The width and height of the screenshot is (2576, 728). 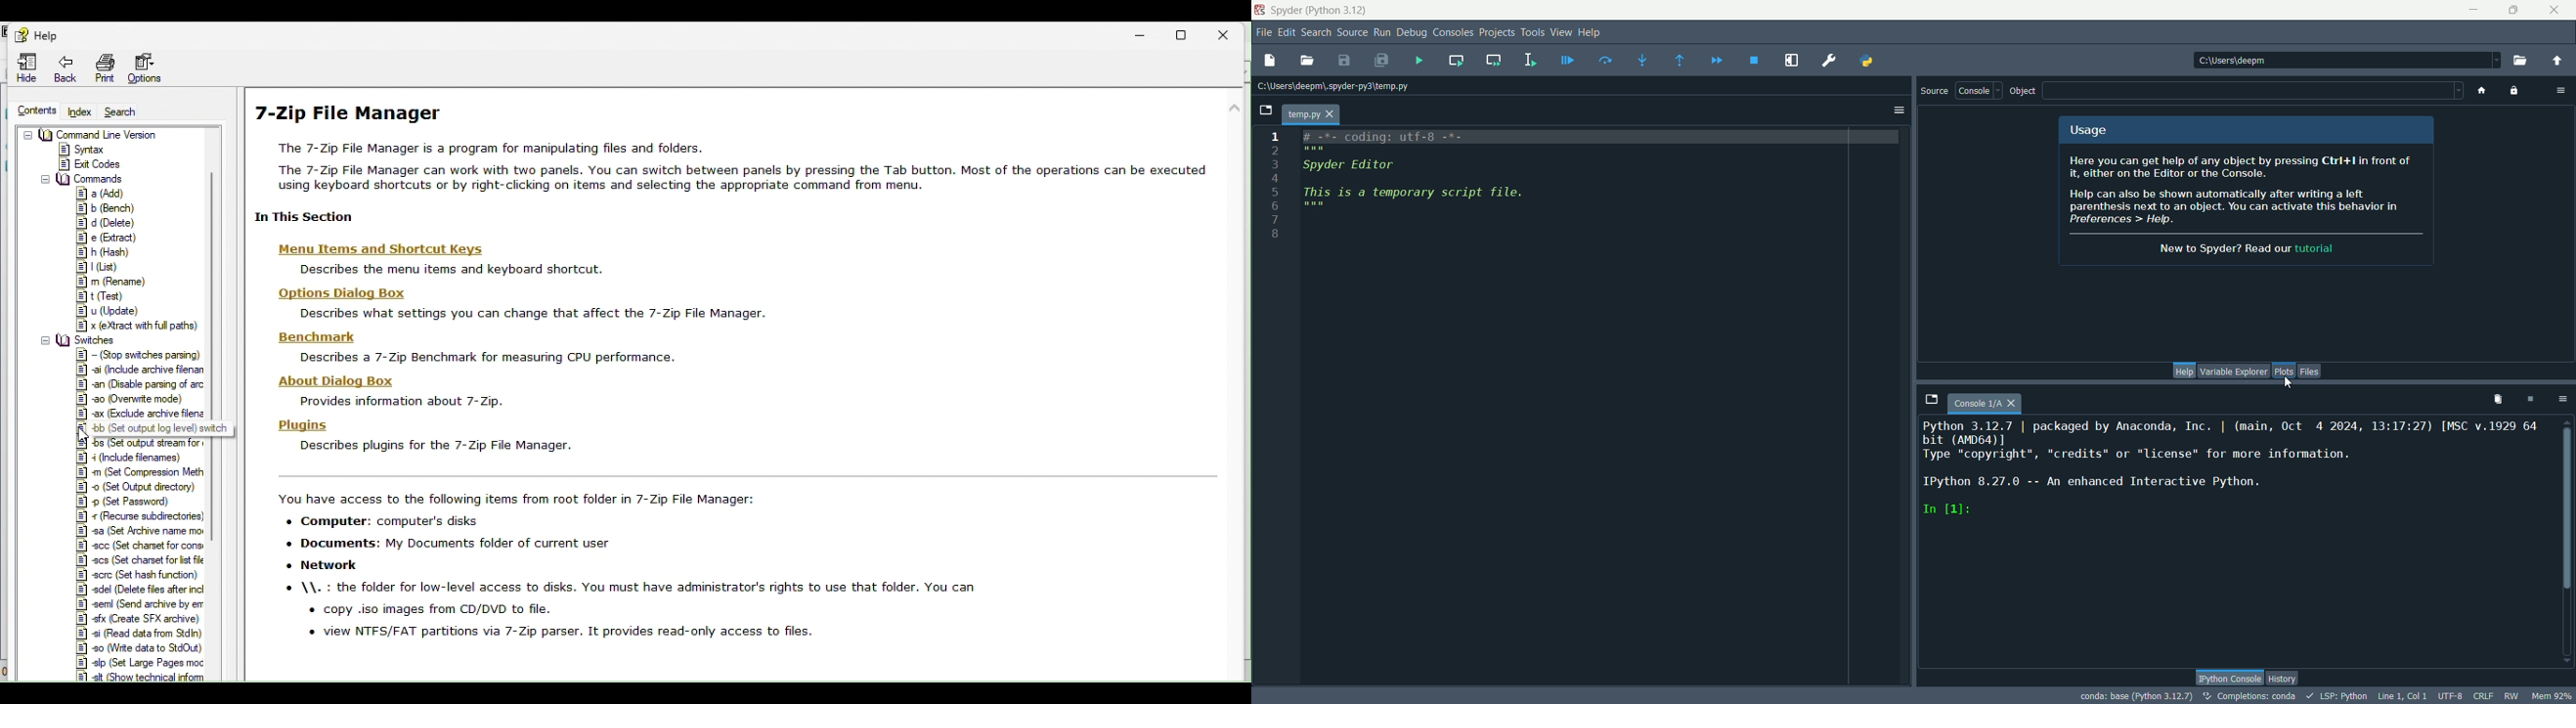 I want to click on console, so click(x=1985, y=403).